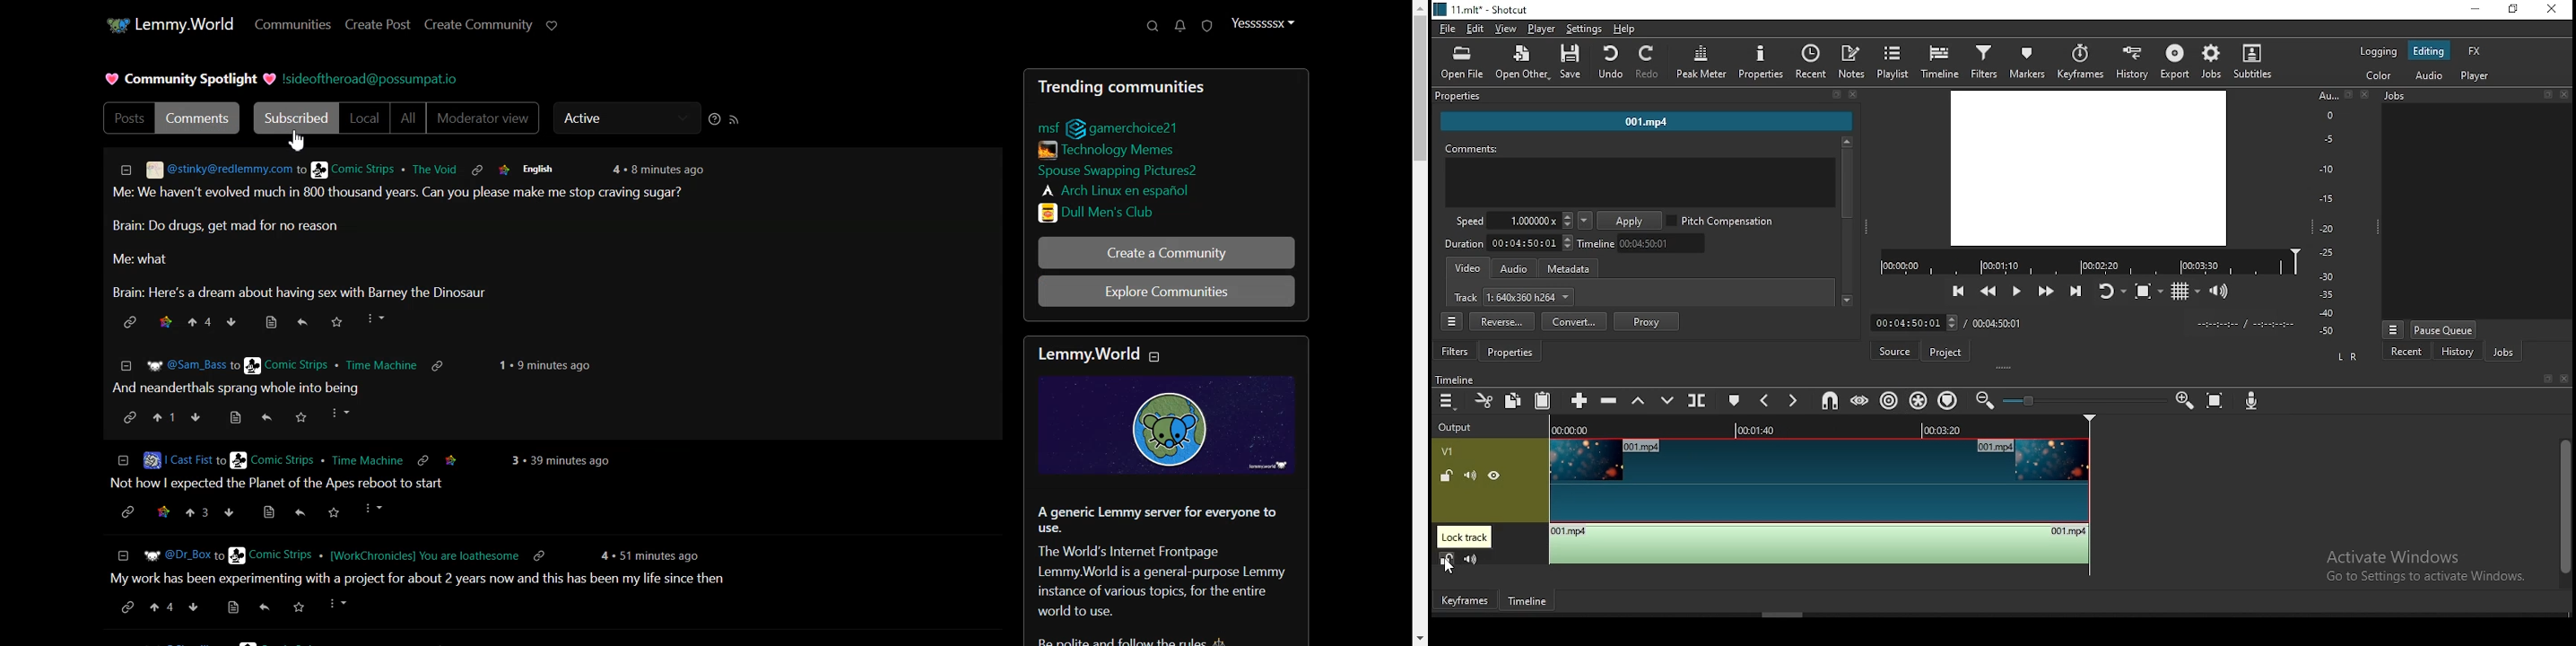 Image resolution: width=2576 pixels, height=672 pixels. What do you see at coordinates (1449, 450) in the screenshot?
I see `v1` at bounding box center [1449, 450].